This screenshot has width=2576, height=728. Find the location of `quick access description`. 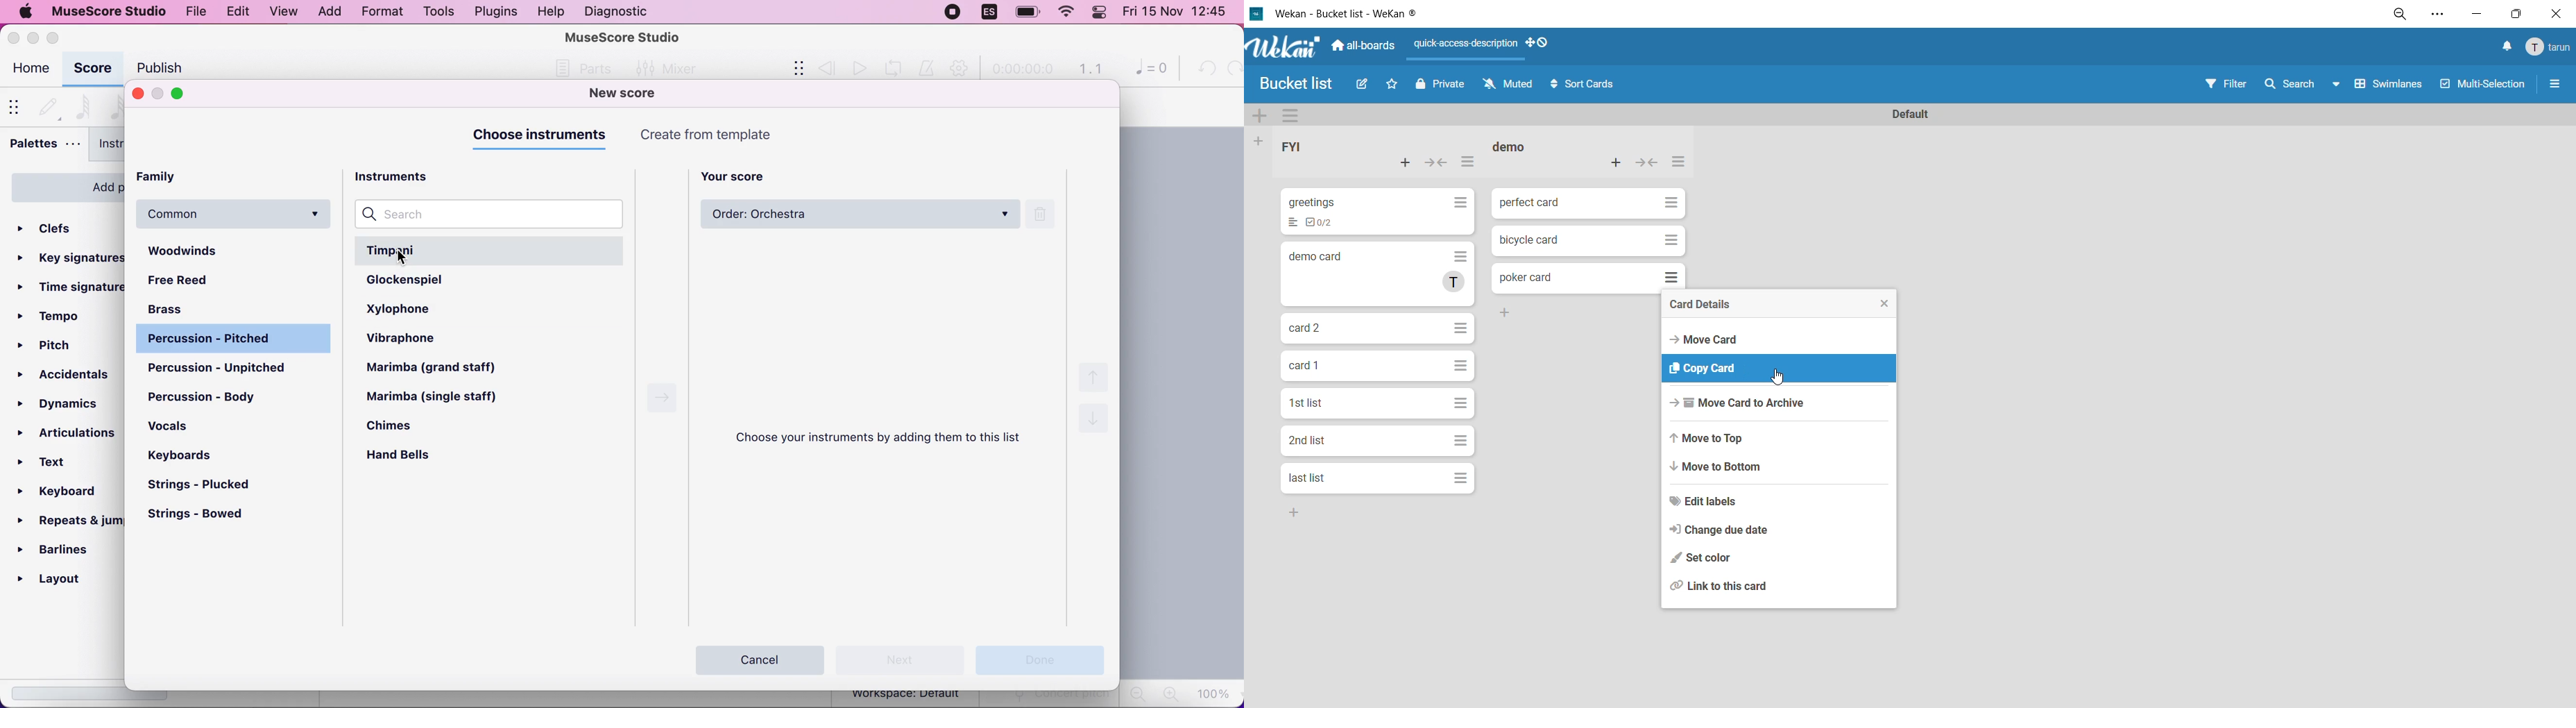

quick access description is located at coordinates (1468, 49).